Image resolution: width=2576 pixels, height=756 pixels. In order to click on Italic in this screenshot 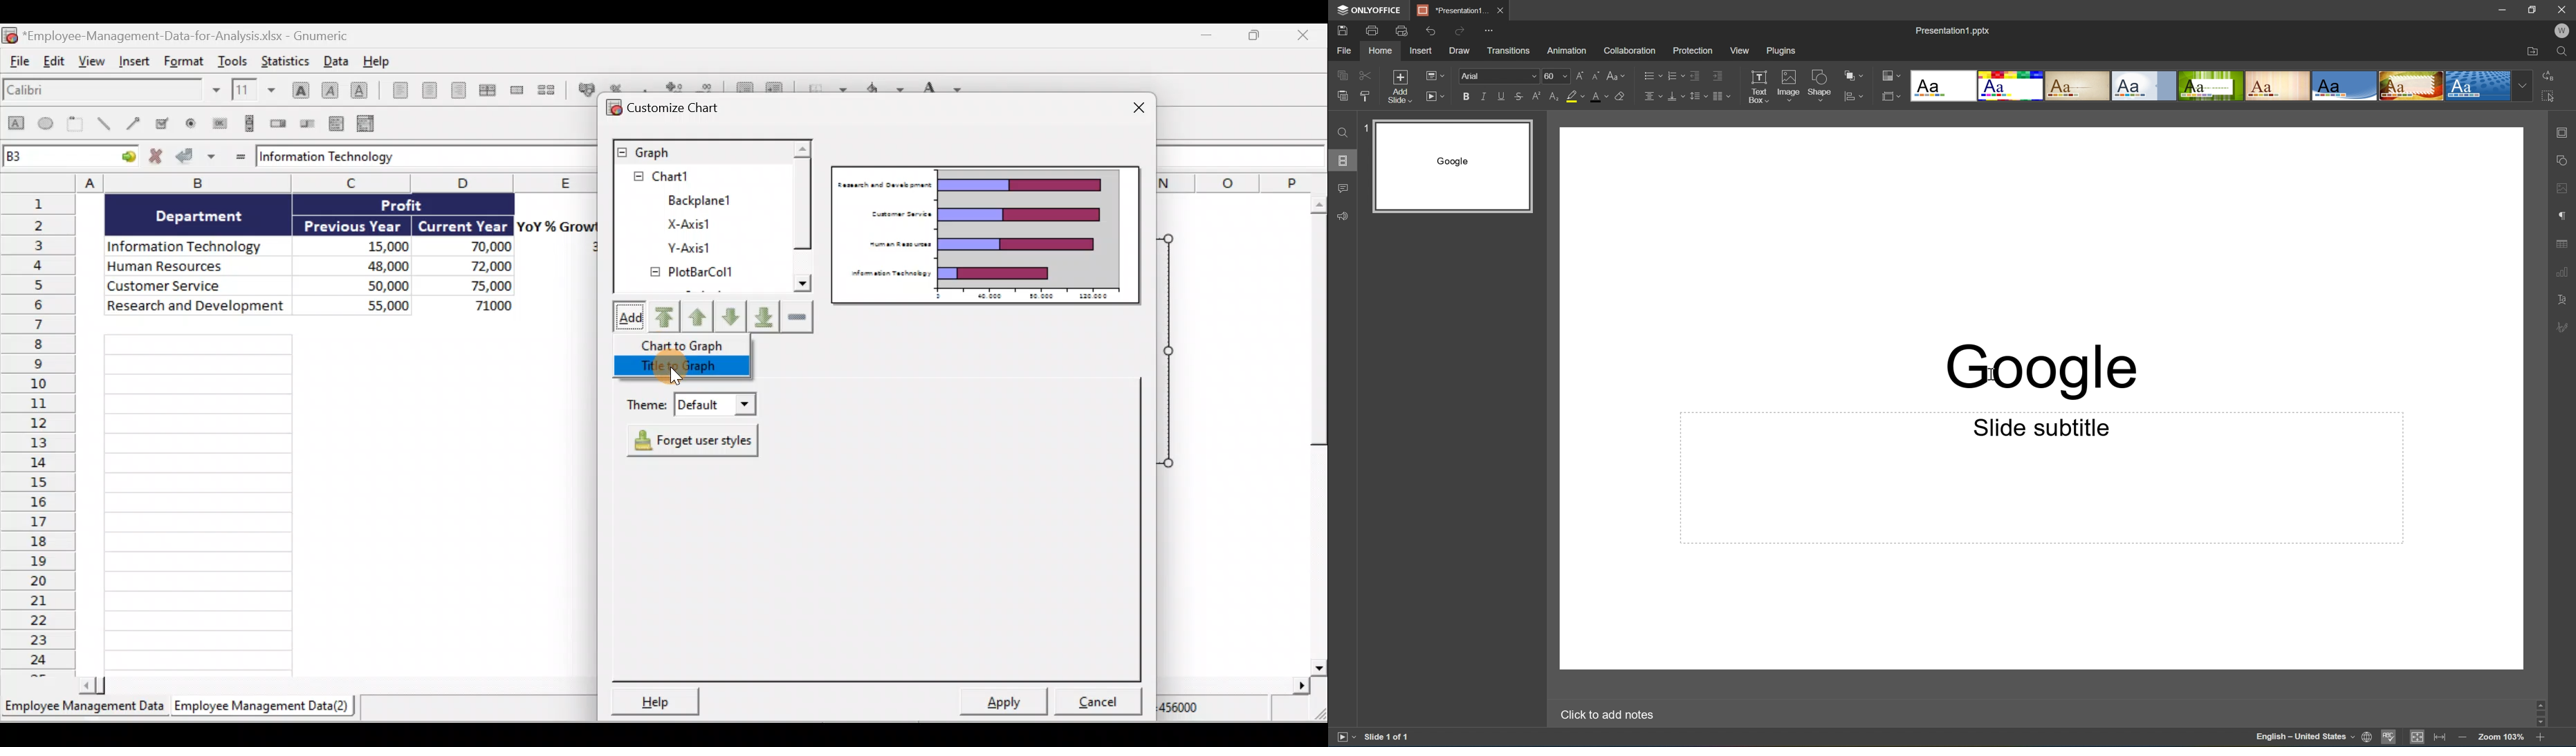, I will do `click(331, 90)`.